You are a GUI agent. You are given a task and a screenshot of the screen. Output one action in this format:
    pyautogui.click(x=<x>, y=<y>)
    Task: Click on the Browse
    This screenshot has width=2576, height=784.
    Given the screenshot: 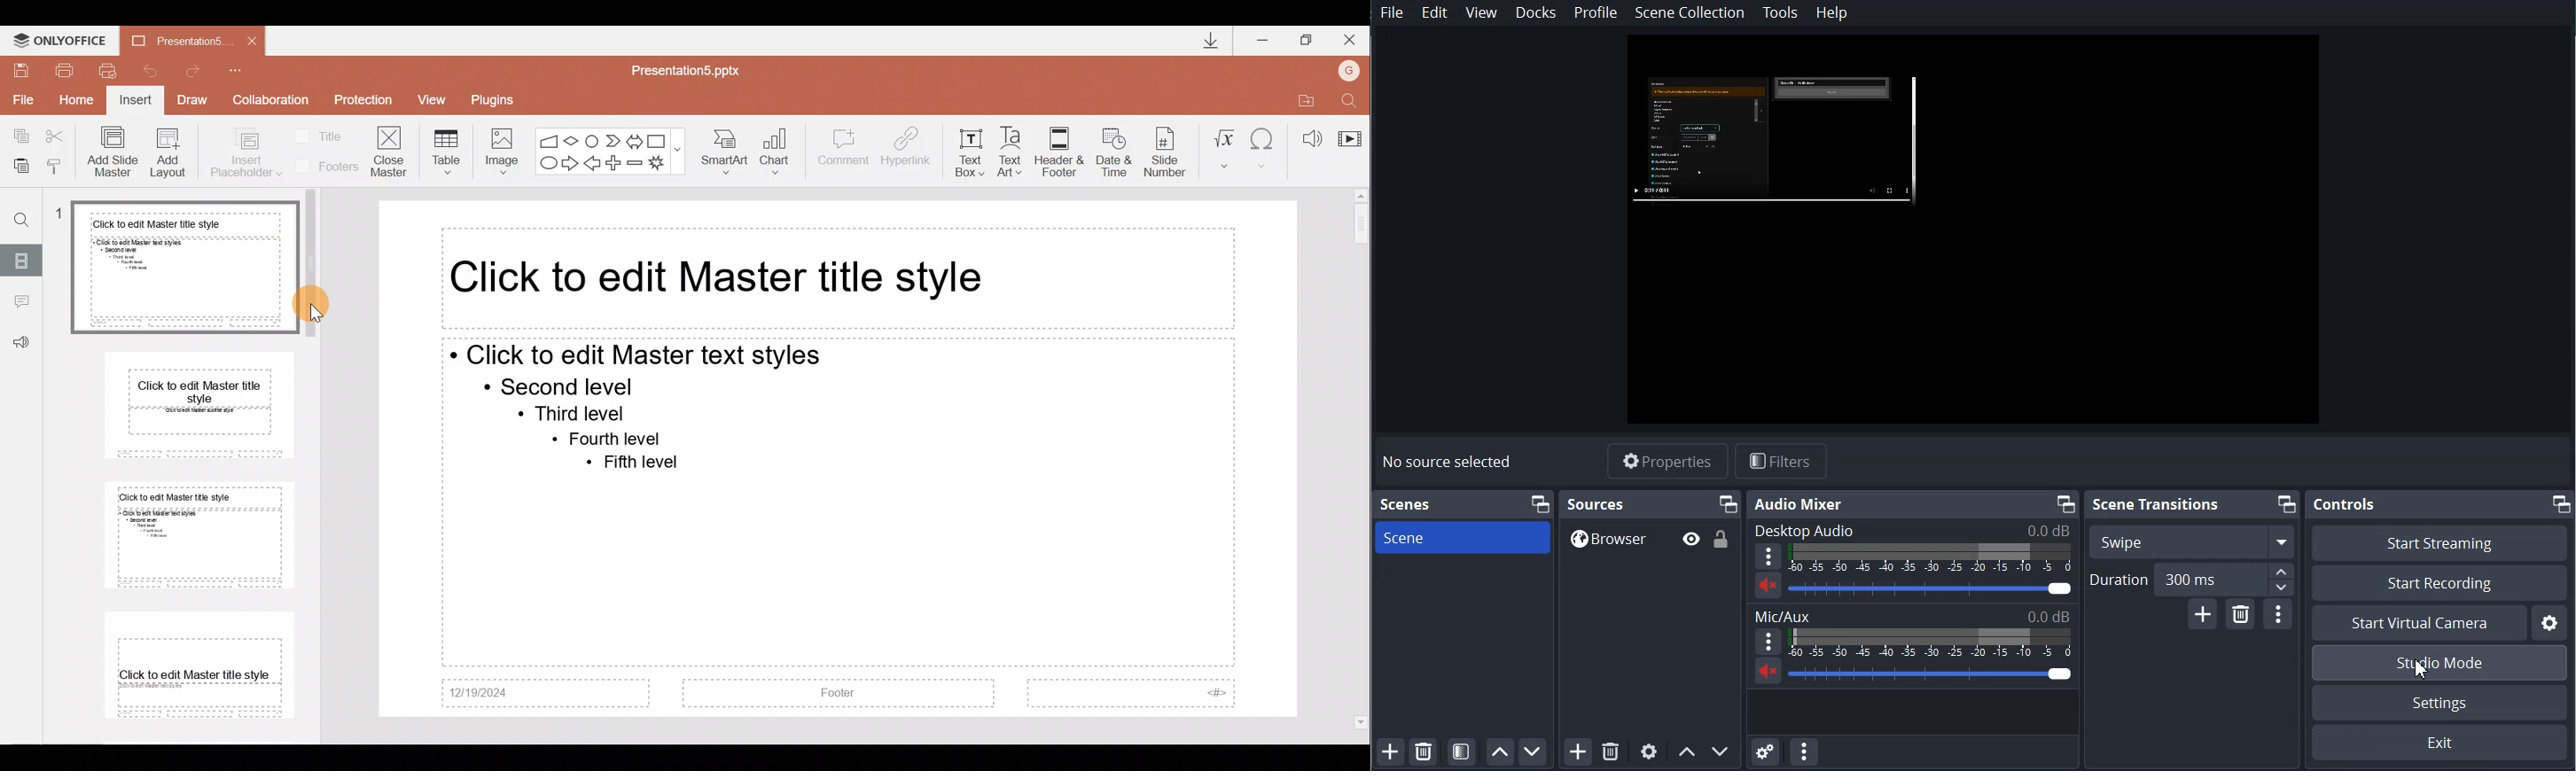 What is the action you would take?
    pyautogui.click(x=1650, y=538)
    